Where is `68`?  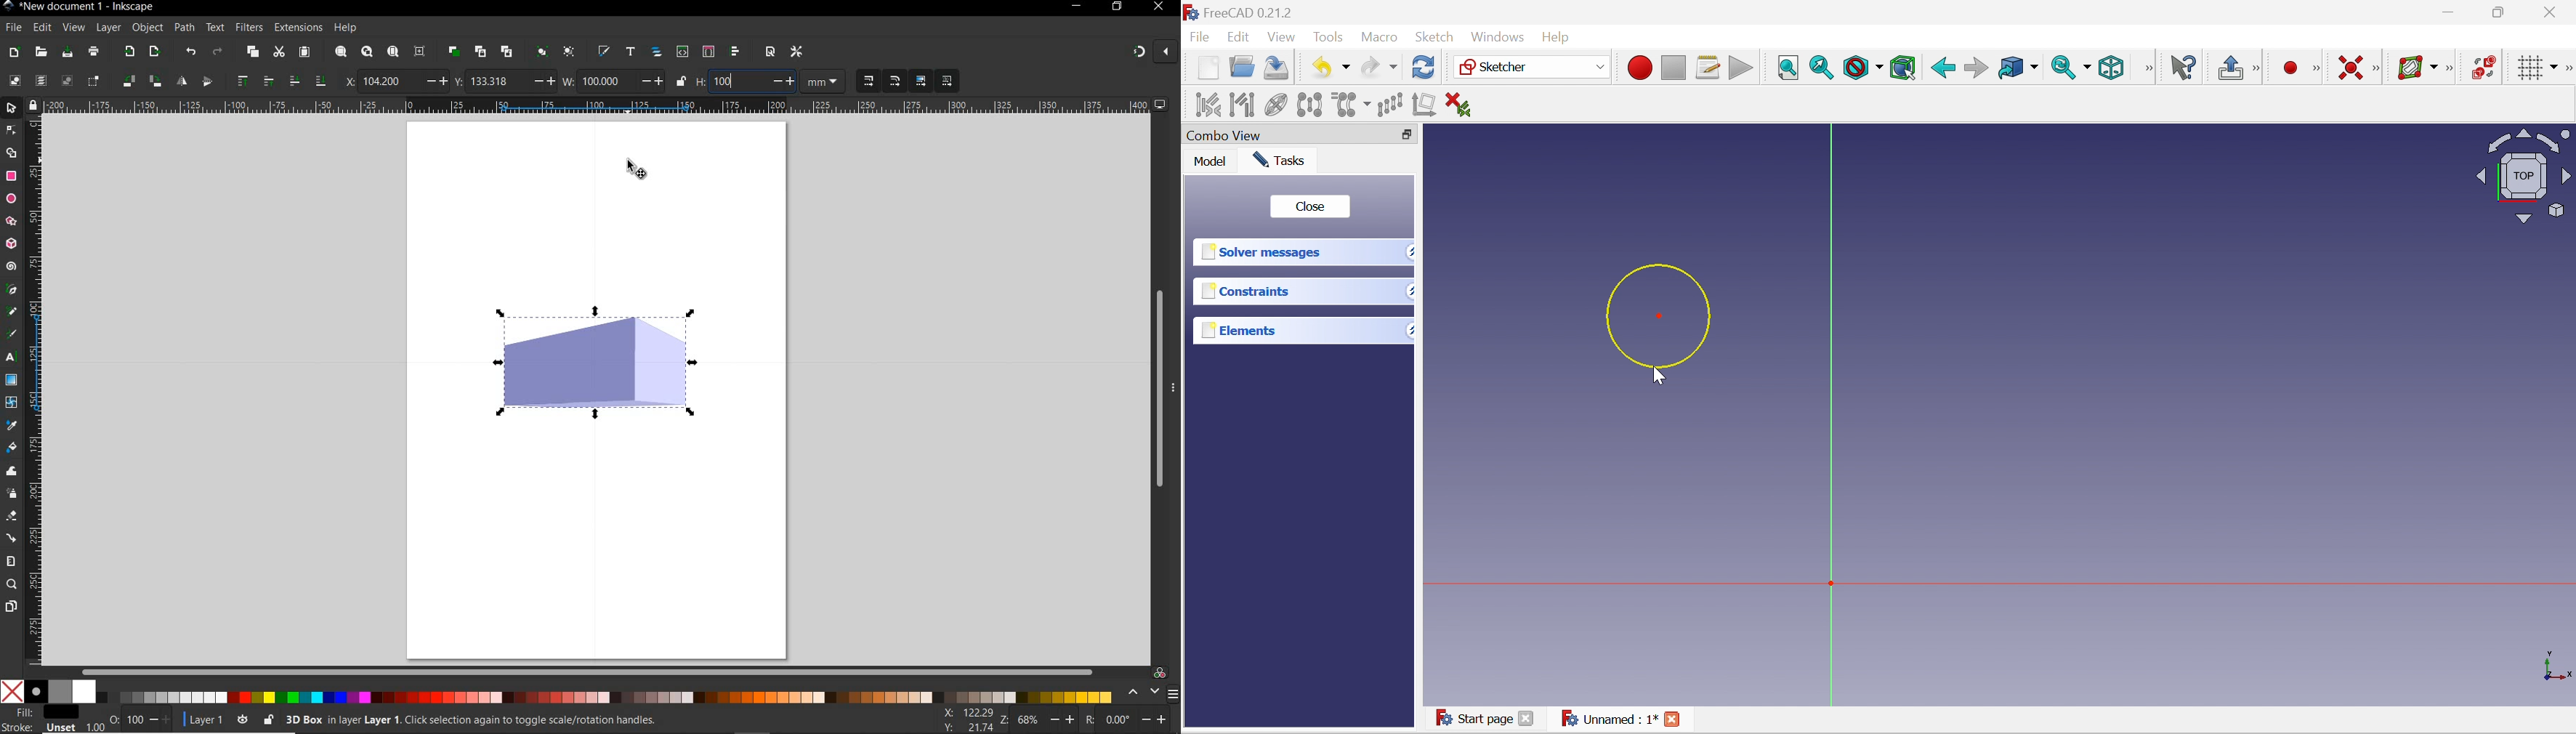 68 is located at coordinates (1030, 721).